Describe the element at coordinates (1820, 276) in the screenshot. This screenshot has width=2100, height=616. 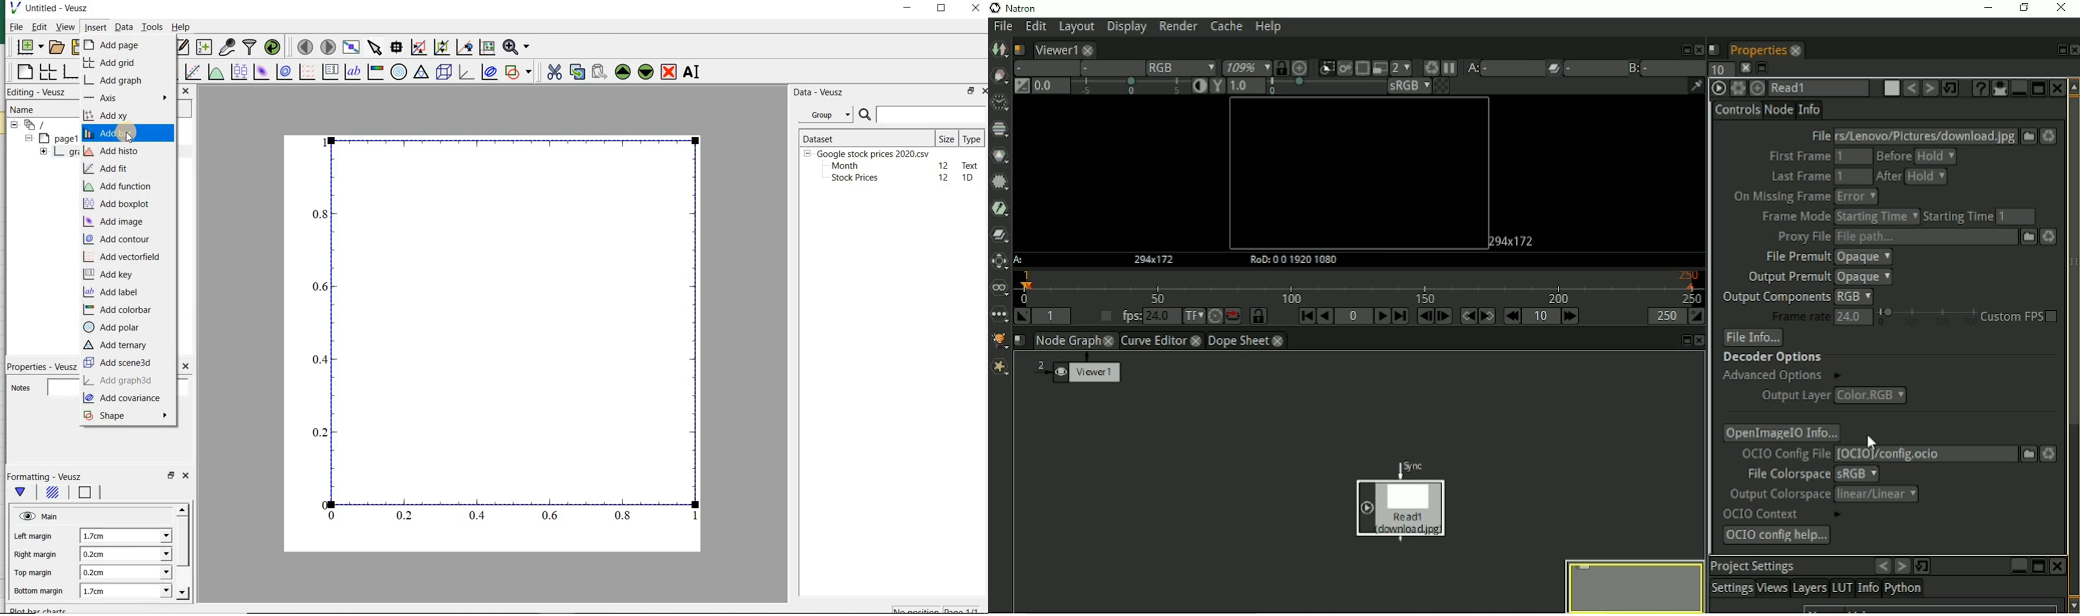
I see `Output premult` at that location.